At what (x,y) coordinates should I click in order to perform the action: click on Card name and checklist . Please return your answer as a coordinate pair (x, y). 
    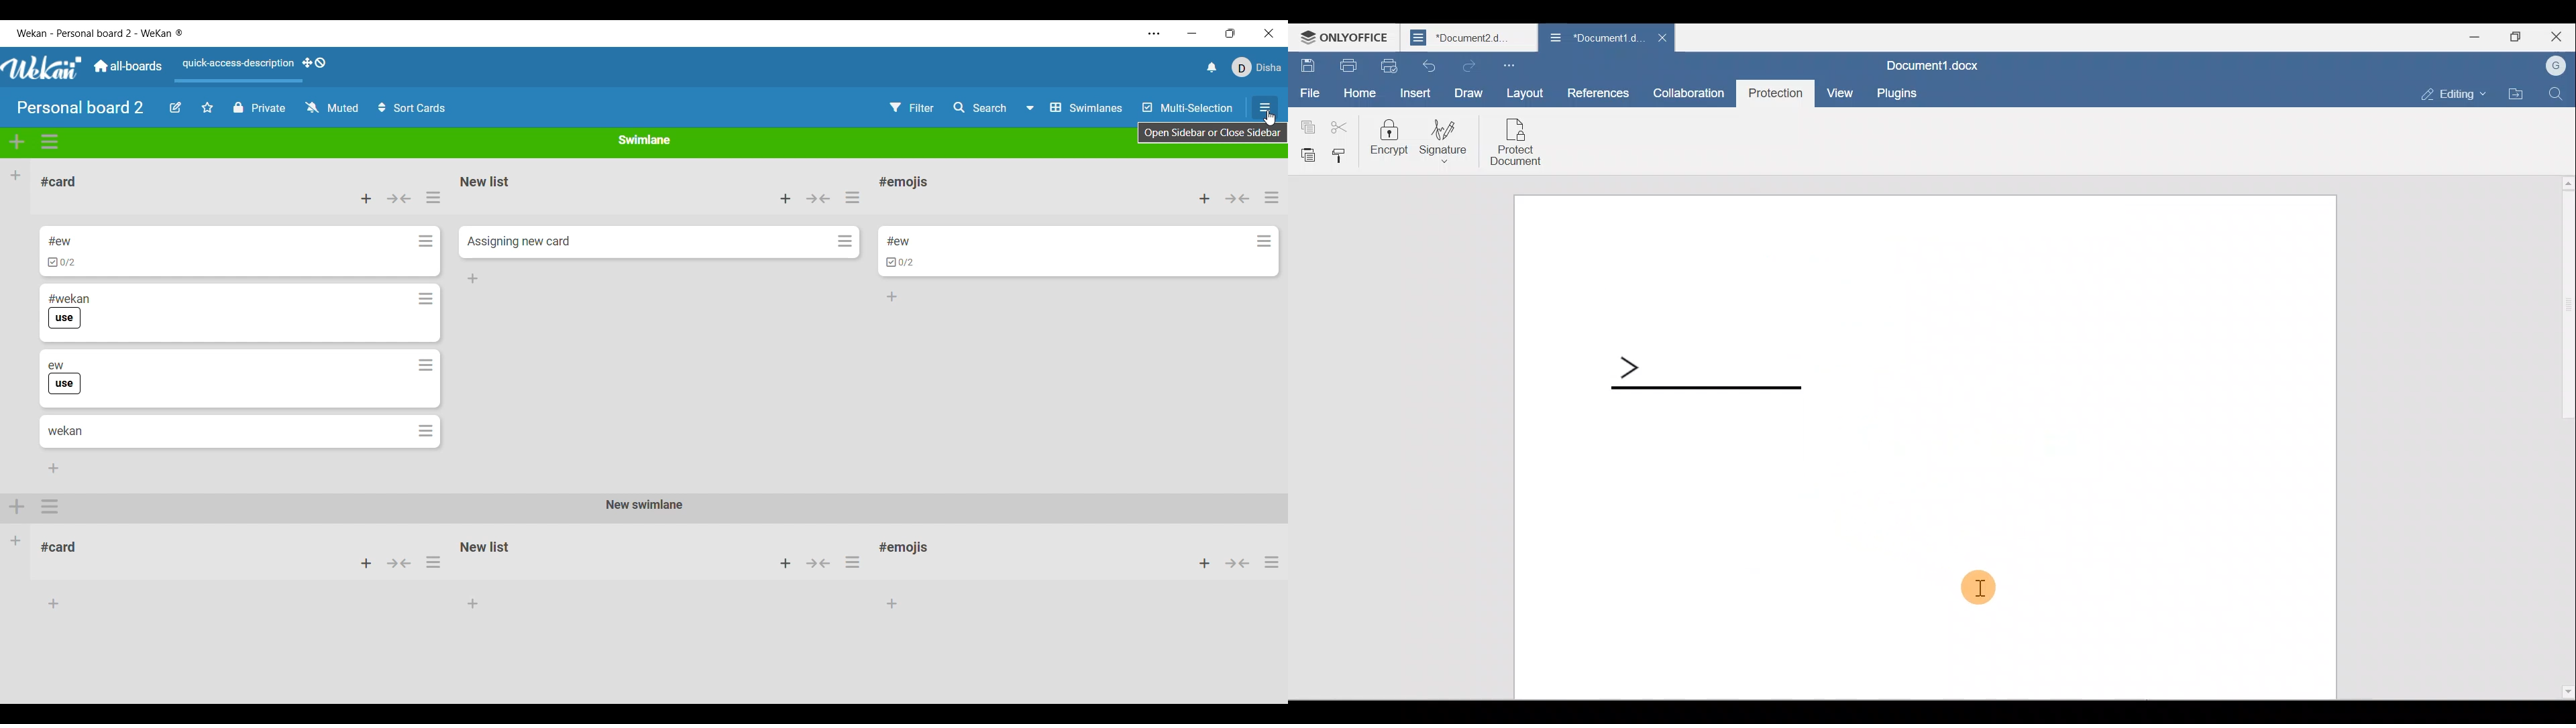
    Looking at the image, I should click on (61, 251).